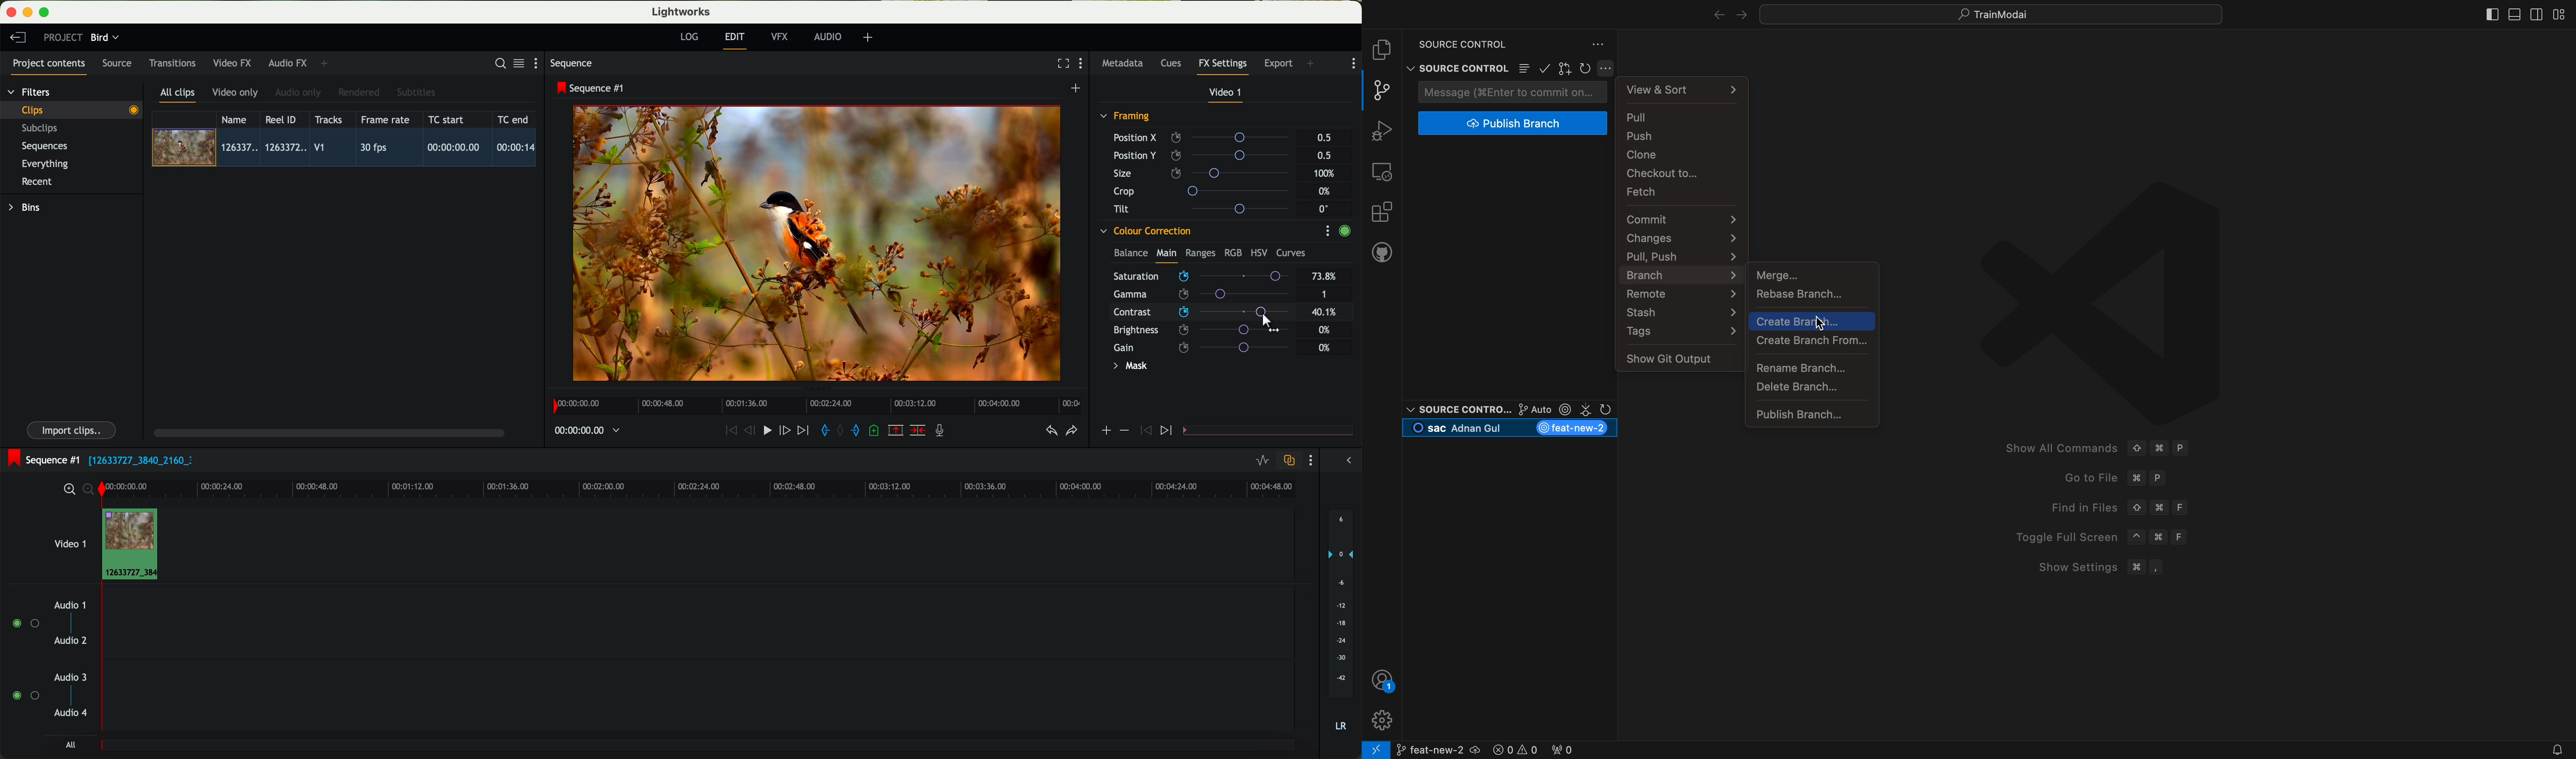 This screenshot has width=2576, height=784. Describe the element at coordinates (1144, 231) in the screenshot. I see `colour correction` at that location.